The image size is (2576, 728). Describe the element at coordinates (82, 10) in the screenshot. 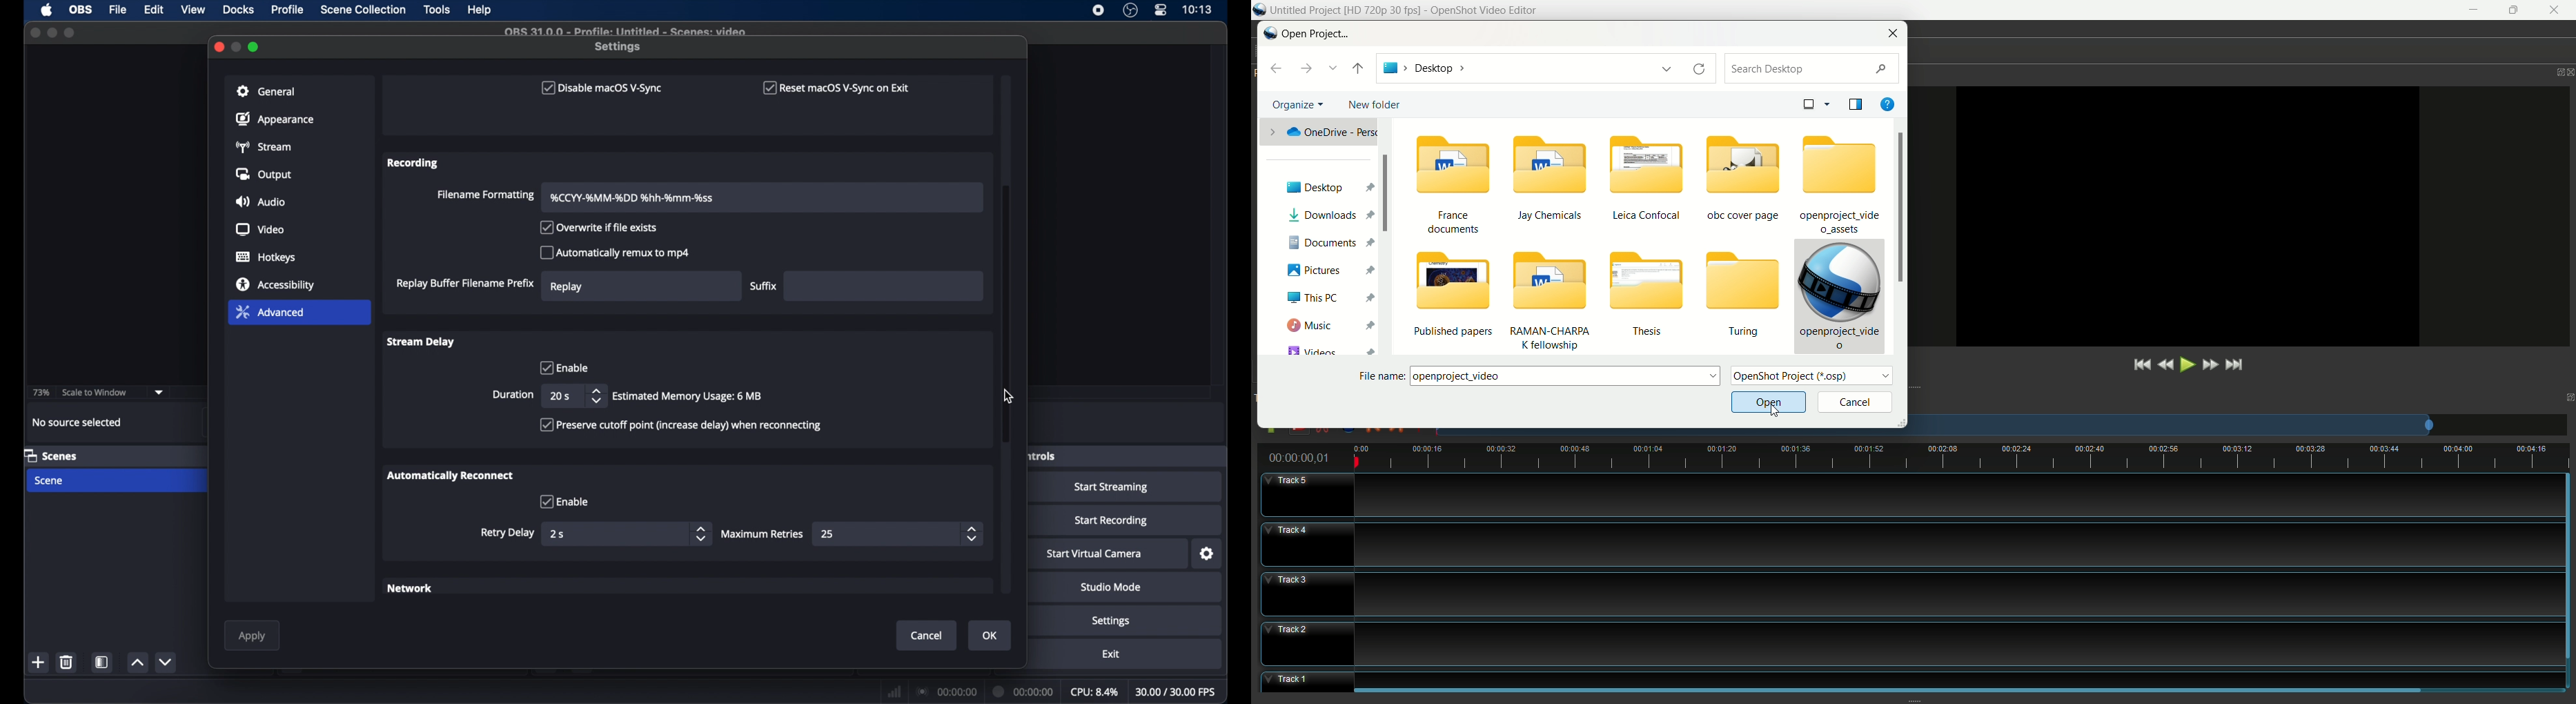

I see `obs` at that location.